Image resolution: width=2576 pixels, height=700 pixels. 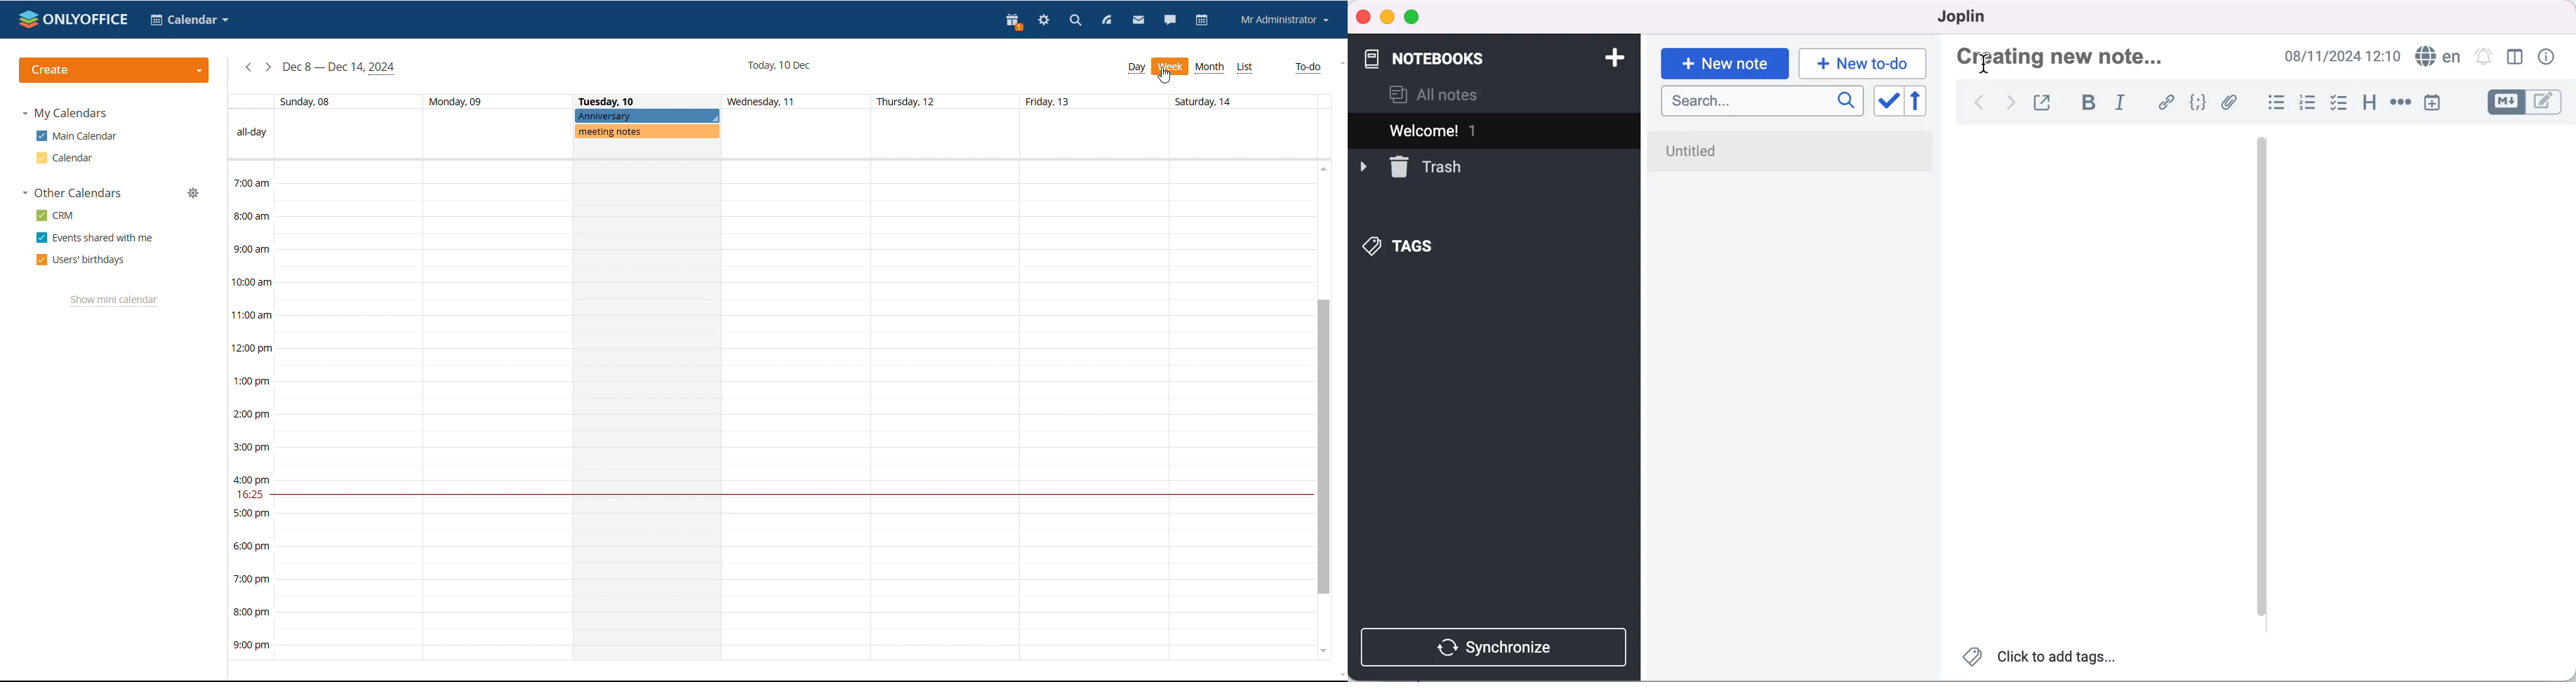 I want to click on forward, so click(x=2011, y=103).